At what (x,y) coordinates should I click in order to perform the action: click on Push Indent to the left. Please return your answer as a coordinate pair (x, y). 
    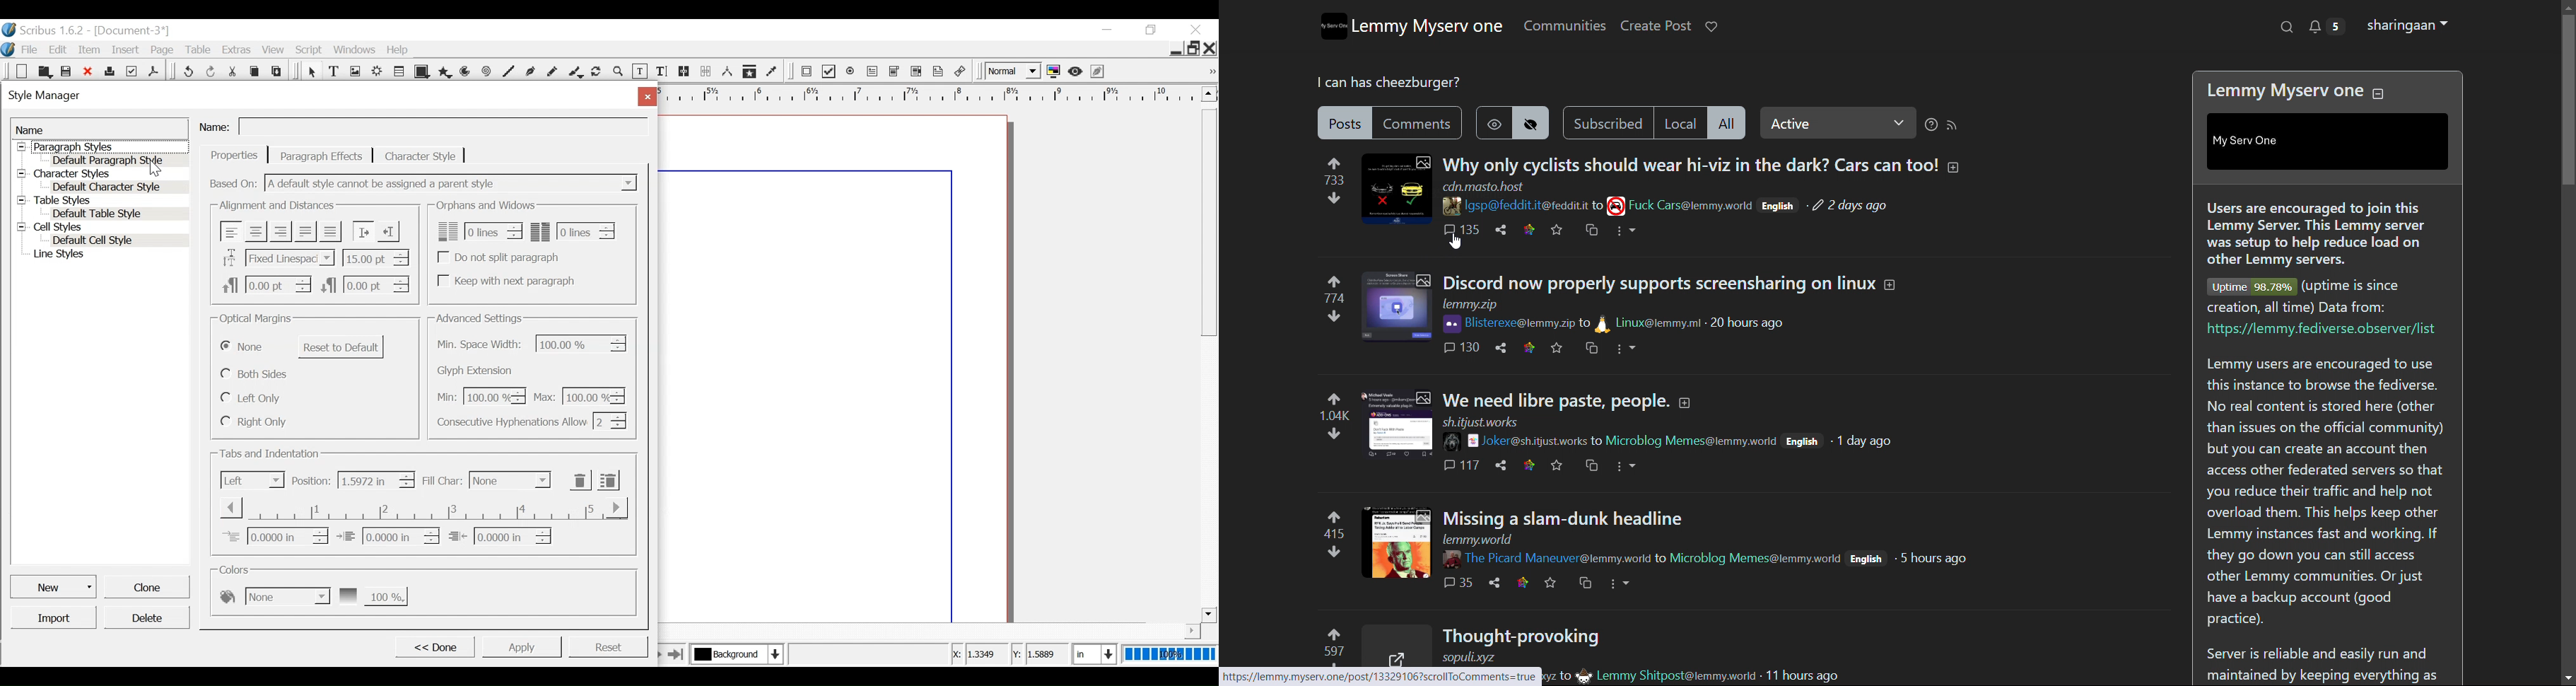
    Looking at the image, I should click on (388, 230).